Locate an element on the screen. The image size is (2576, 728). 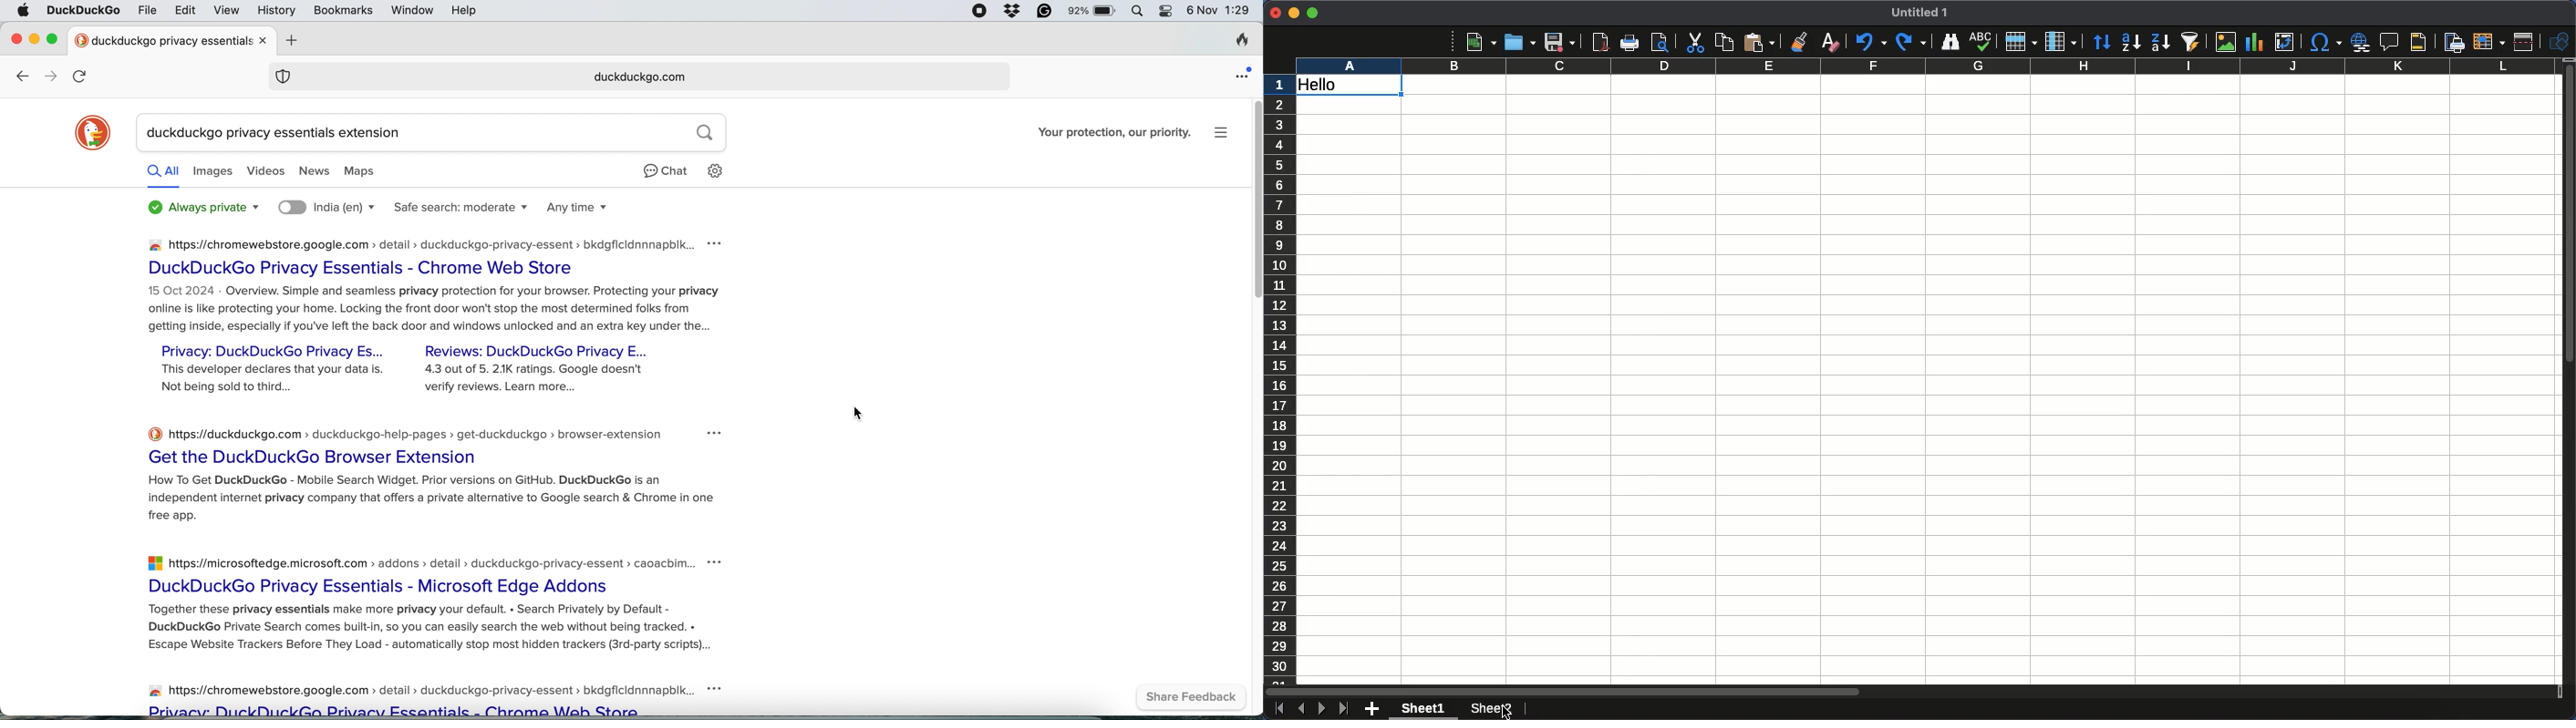
Define print area is located at coordinates (2453, 43).